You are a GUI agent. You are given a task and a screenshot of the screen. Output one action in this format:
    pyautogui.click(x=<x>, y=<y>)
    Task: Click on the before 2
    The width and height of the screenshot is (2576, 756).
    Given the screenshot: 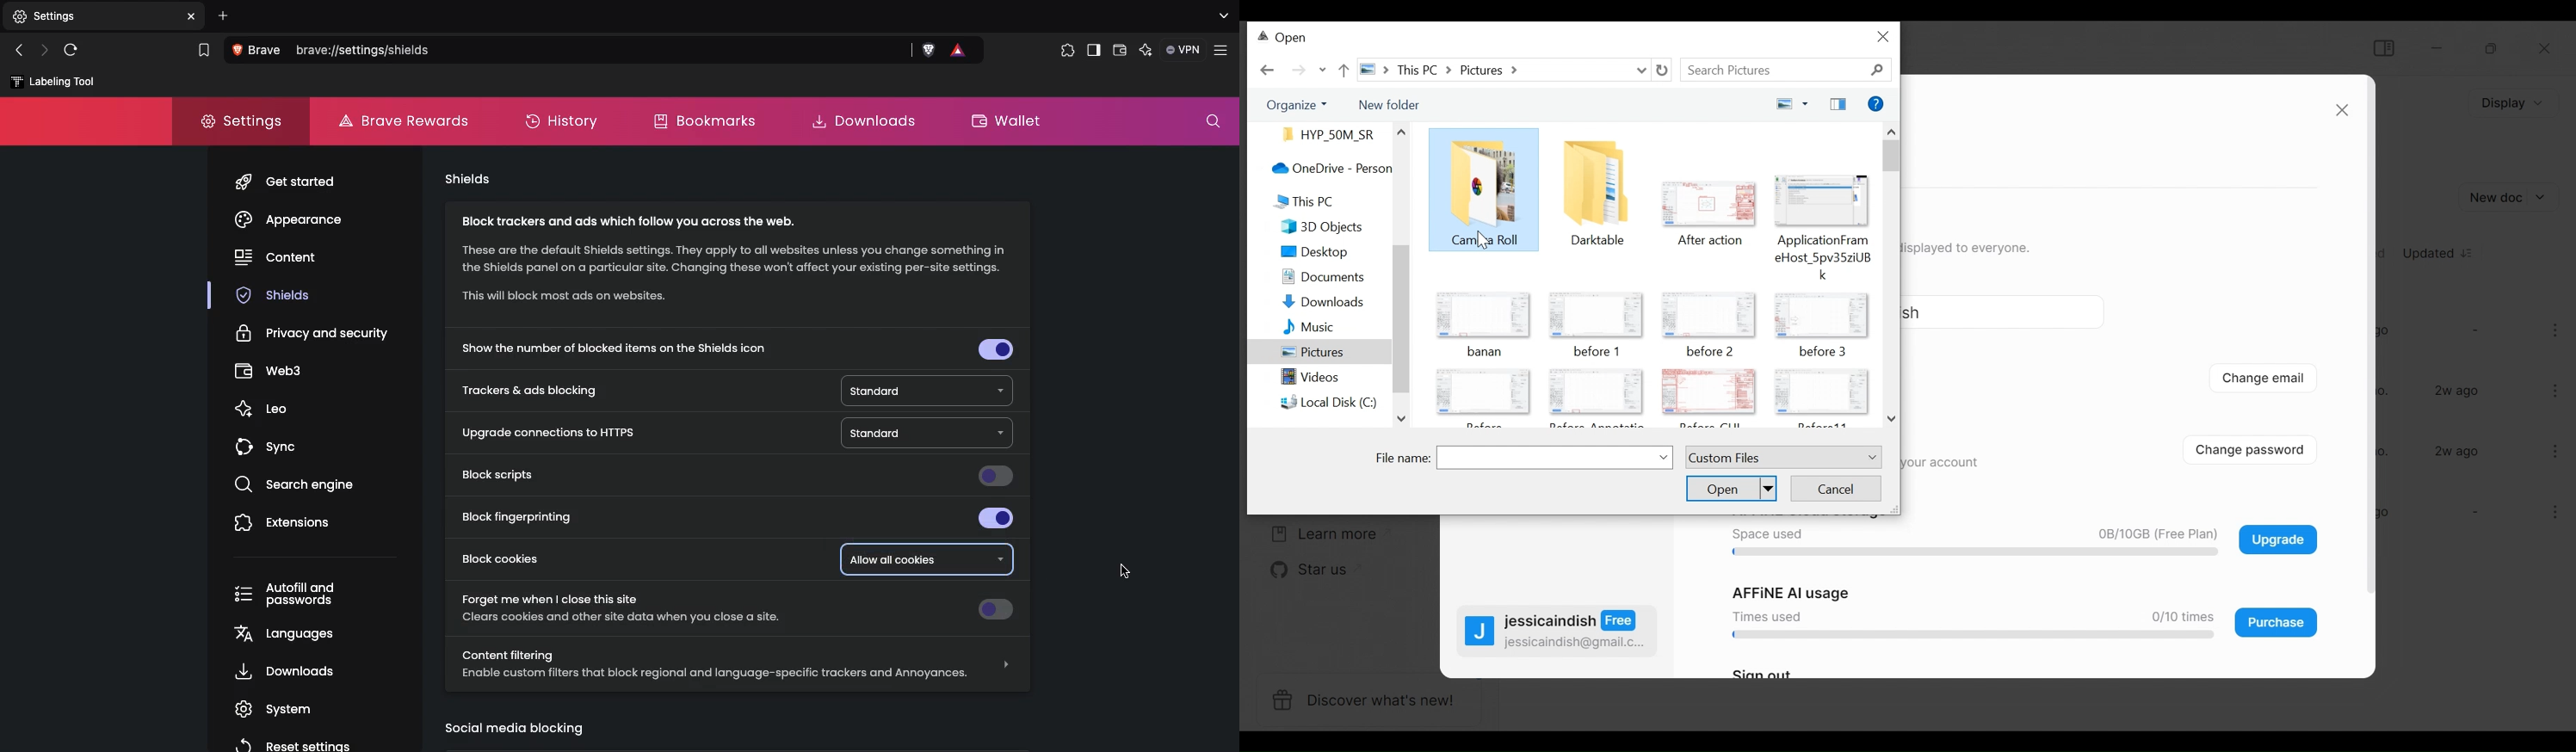 What is the action you would take?
    pyautogui.click(x=1712, y=352)
    